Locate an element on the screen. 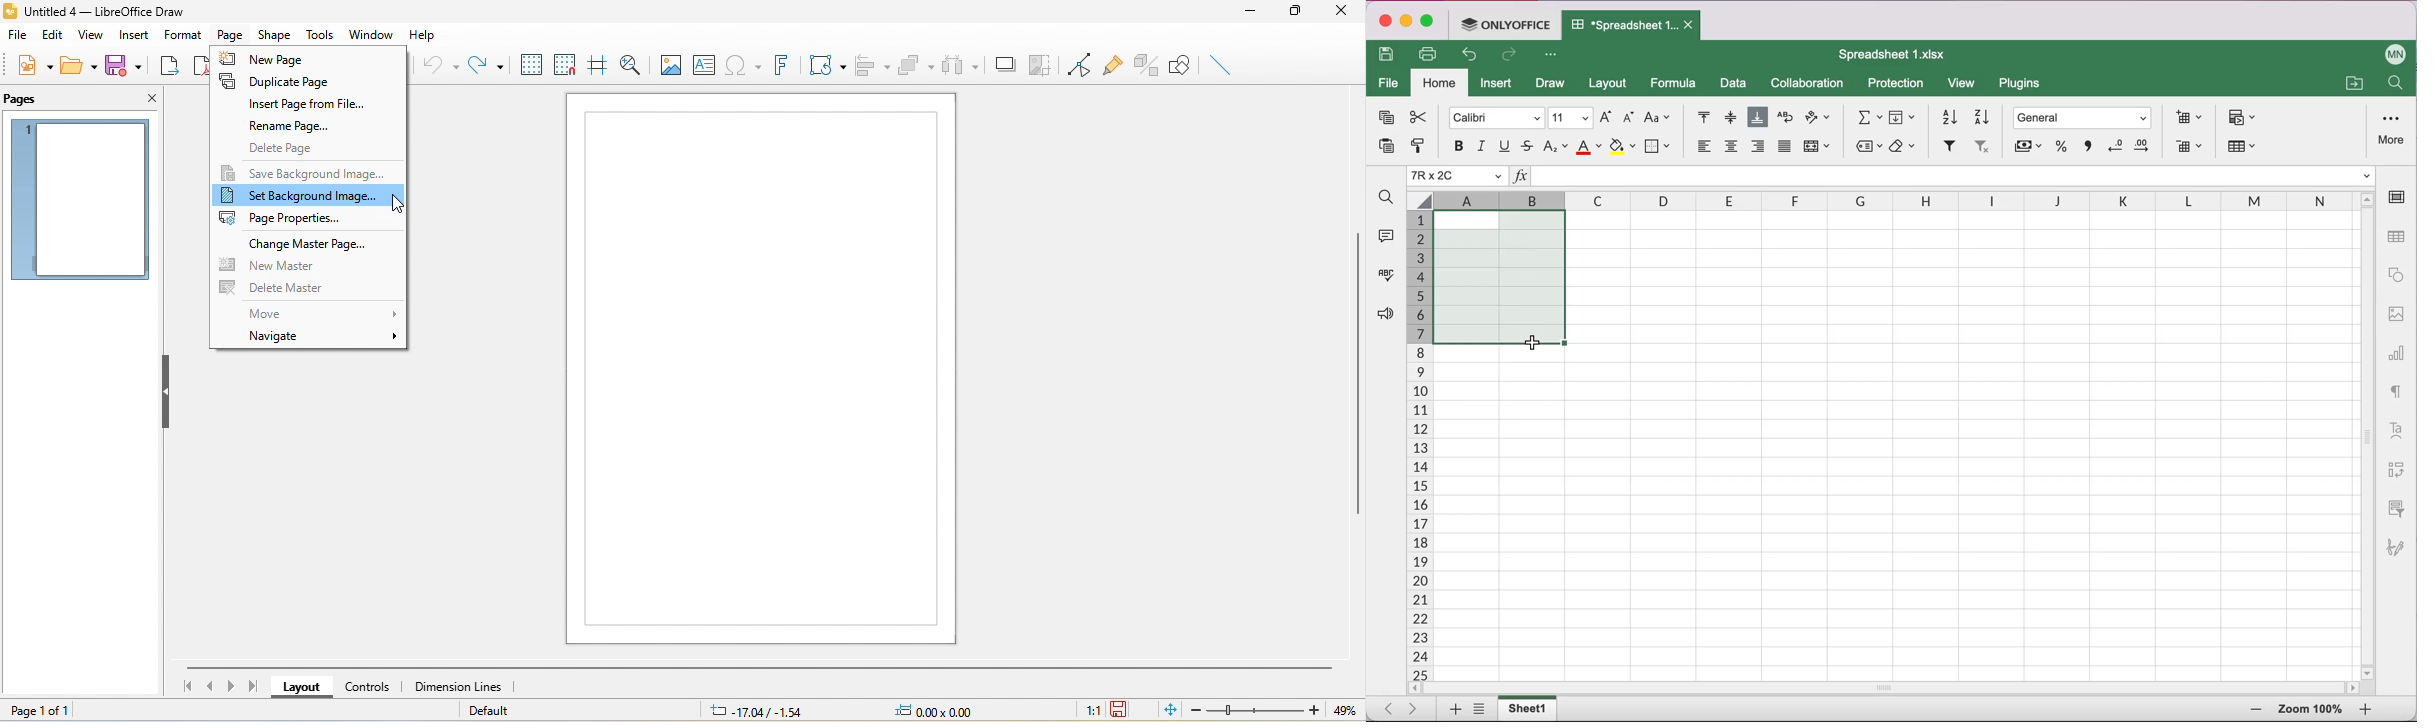  save is located at coordinates (125, 69).